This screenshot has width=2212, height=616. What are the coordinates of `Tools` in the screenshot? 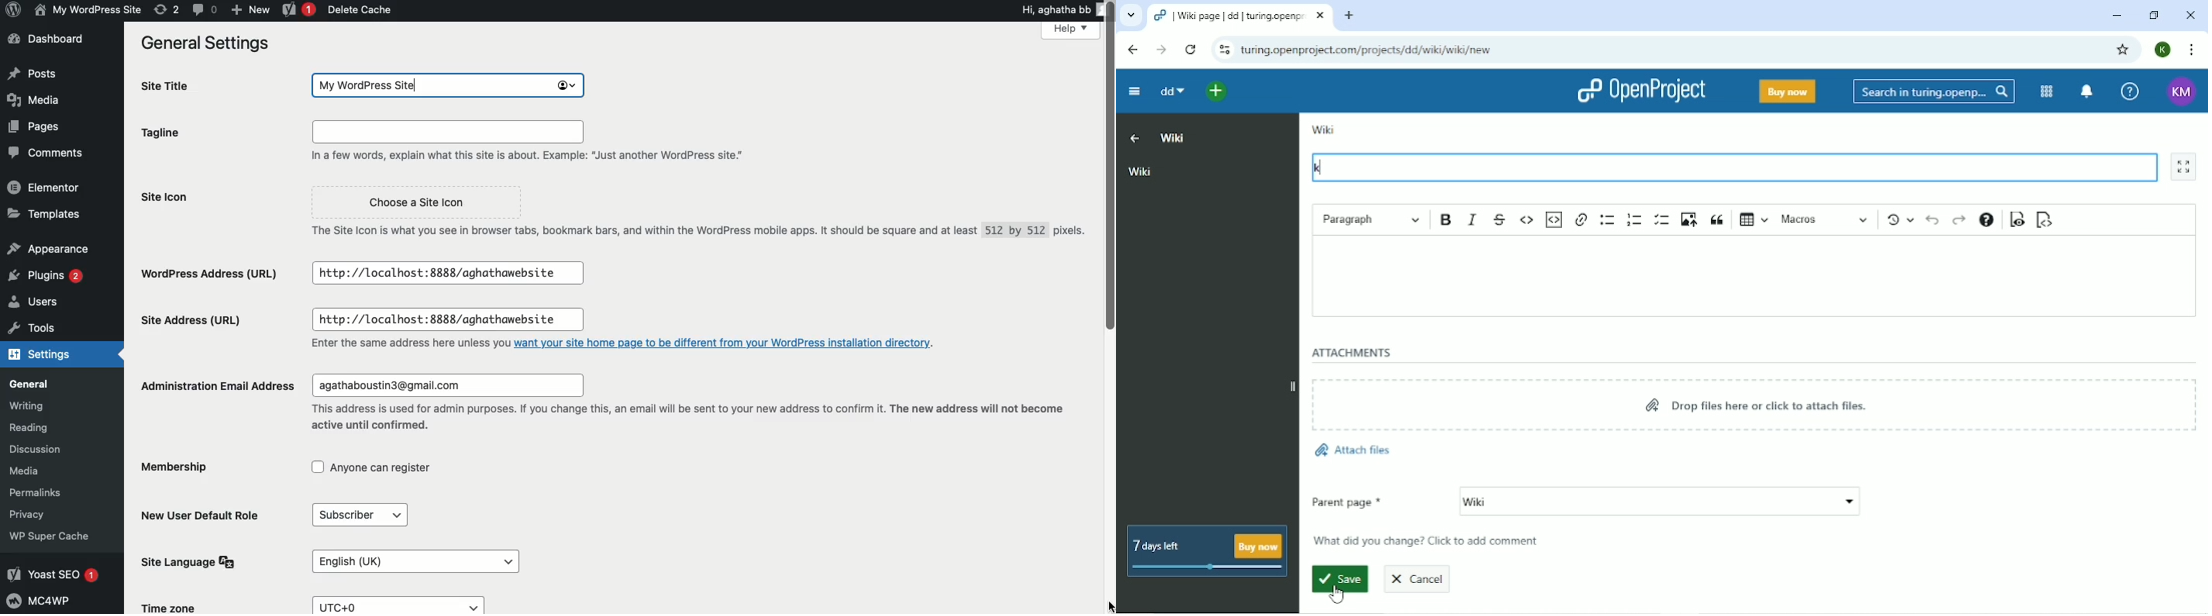 It's located at (32, 328).